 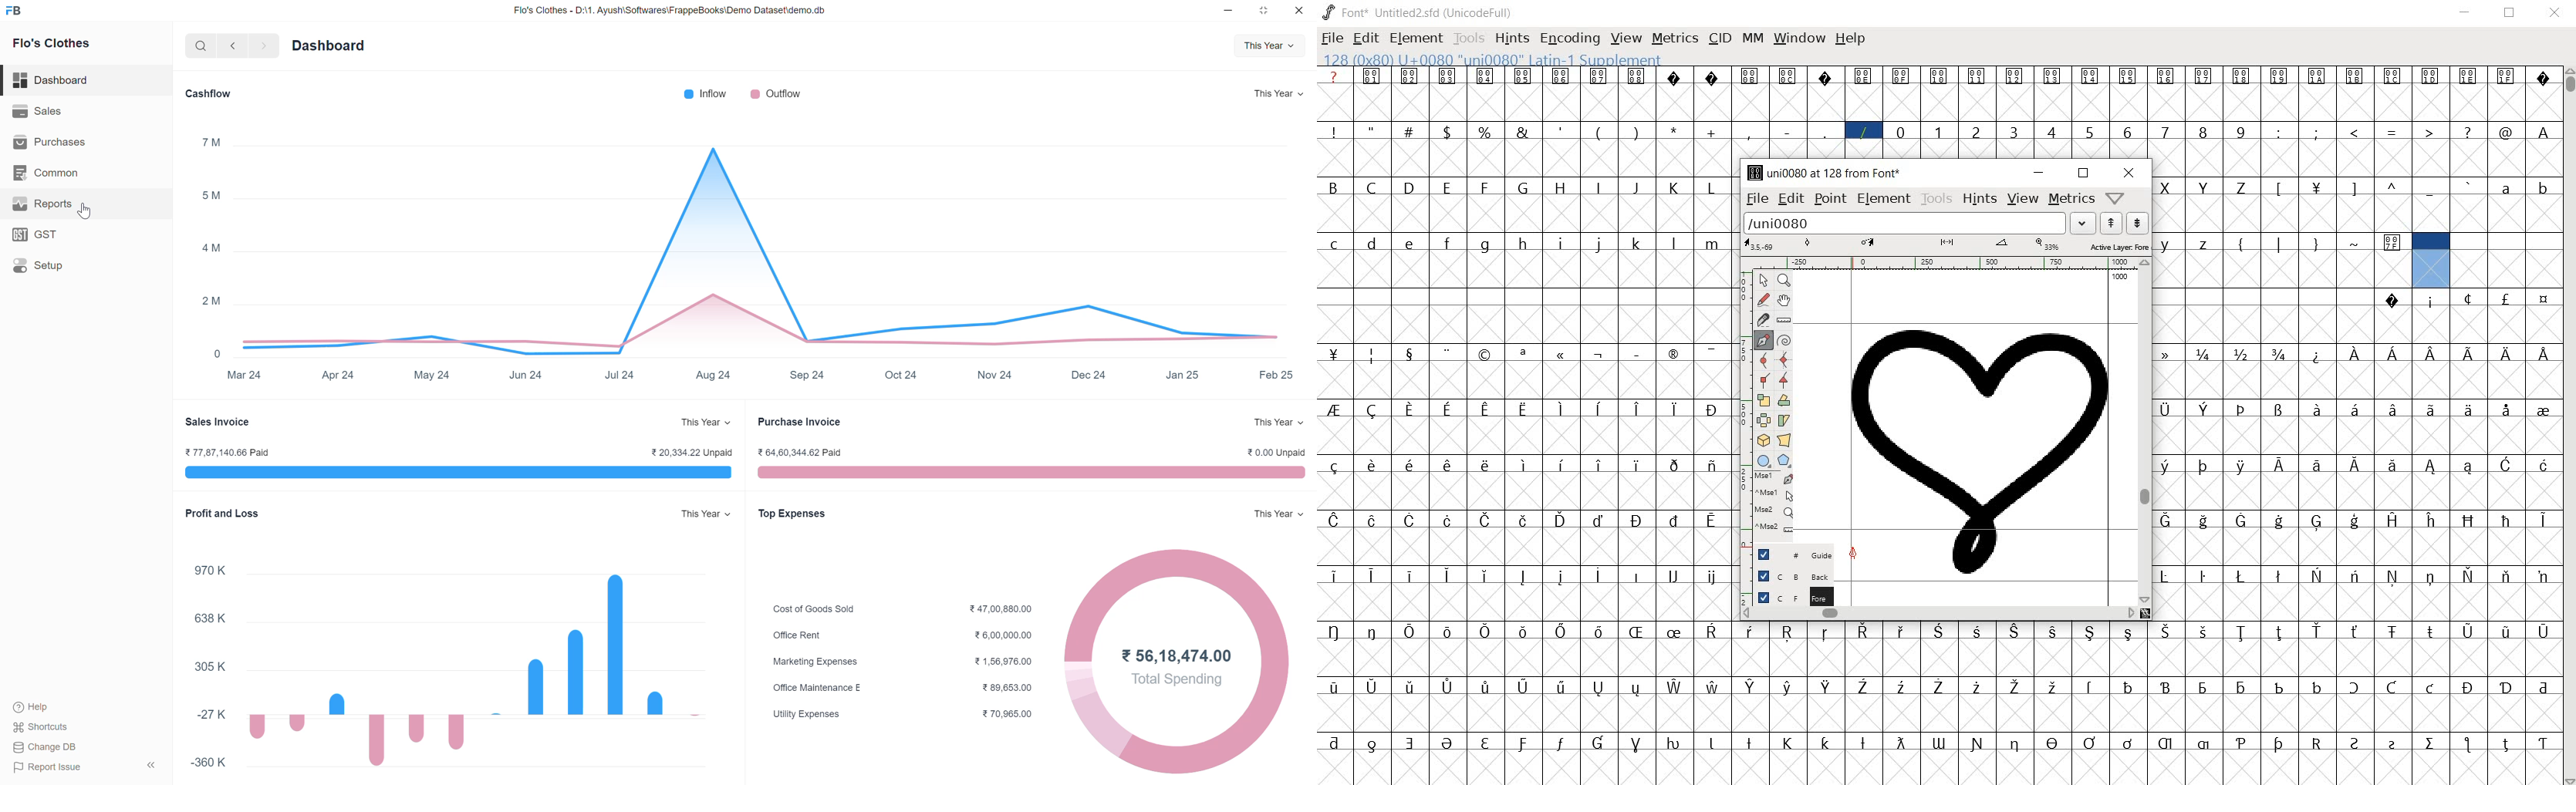 I want to click on glyph, so click(x=2090, y=632).